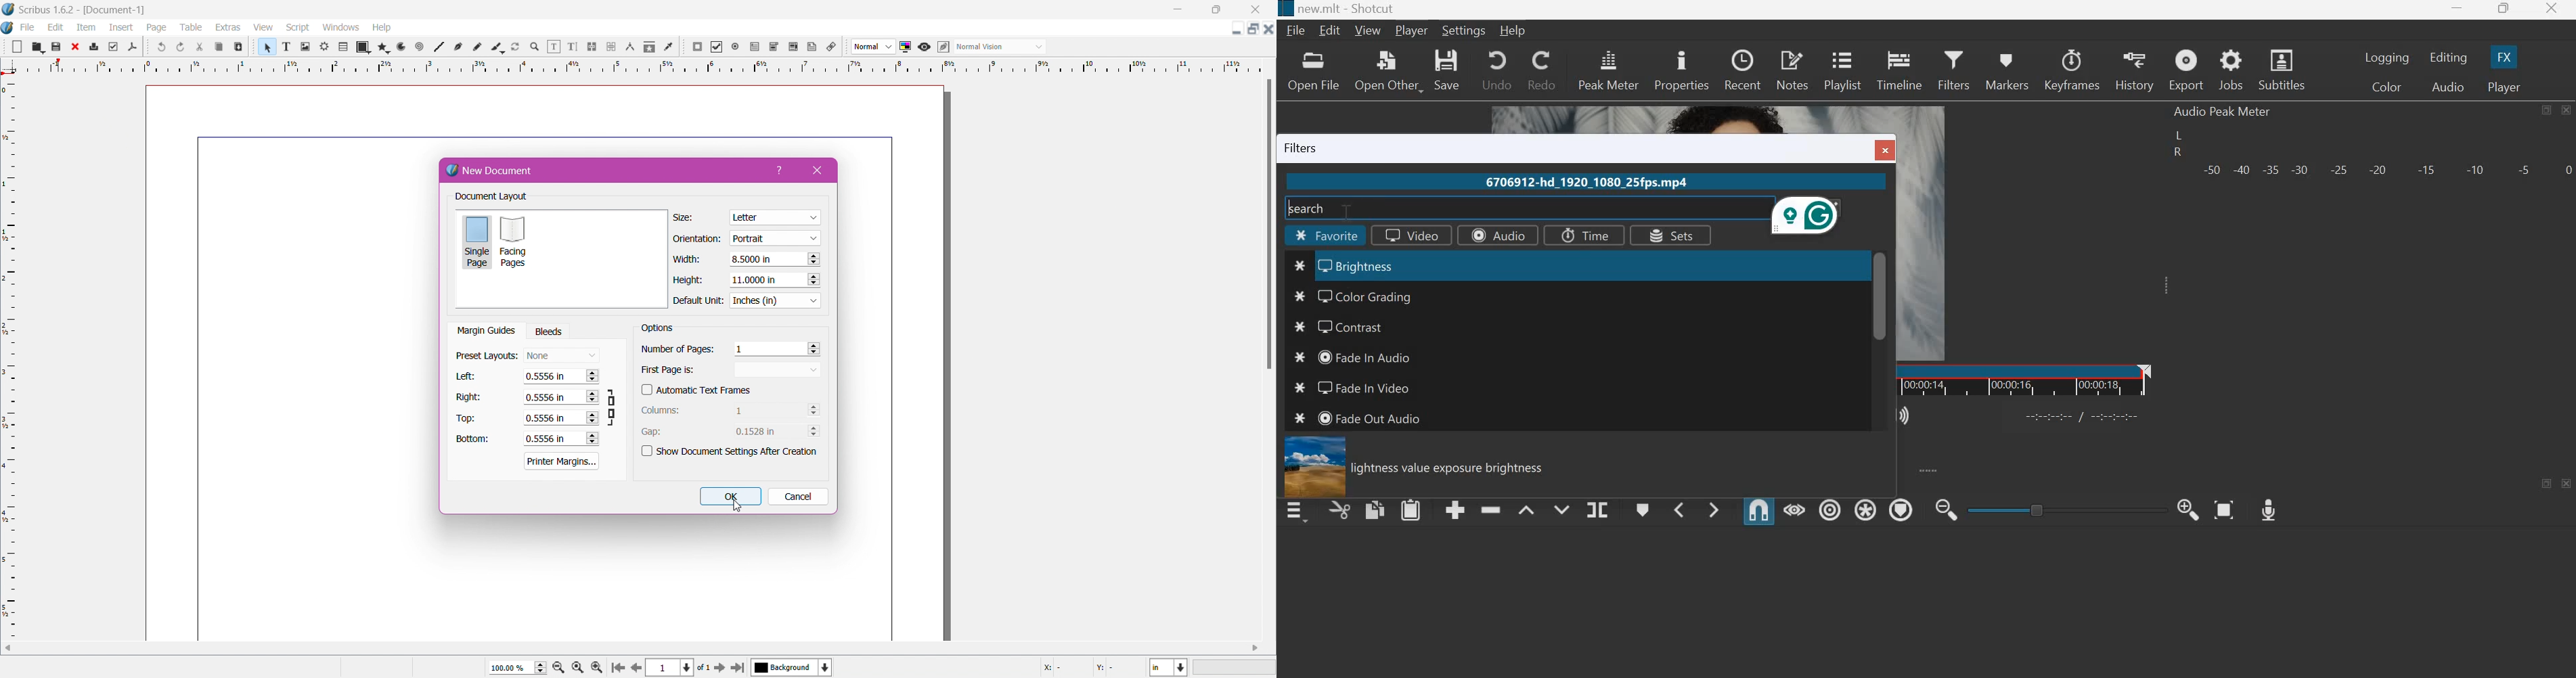  Describe the element at coordinates (1353, 9) in the screenshot. I see `new.mlt - Shotcut` at that location.